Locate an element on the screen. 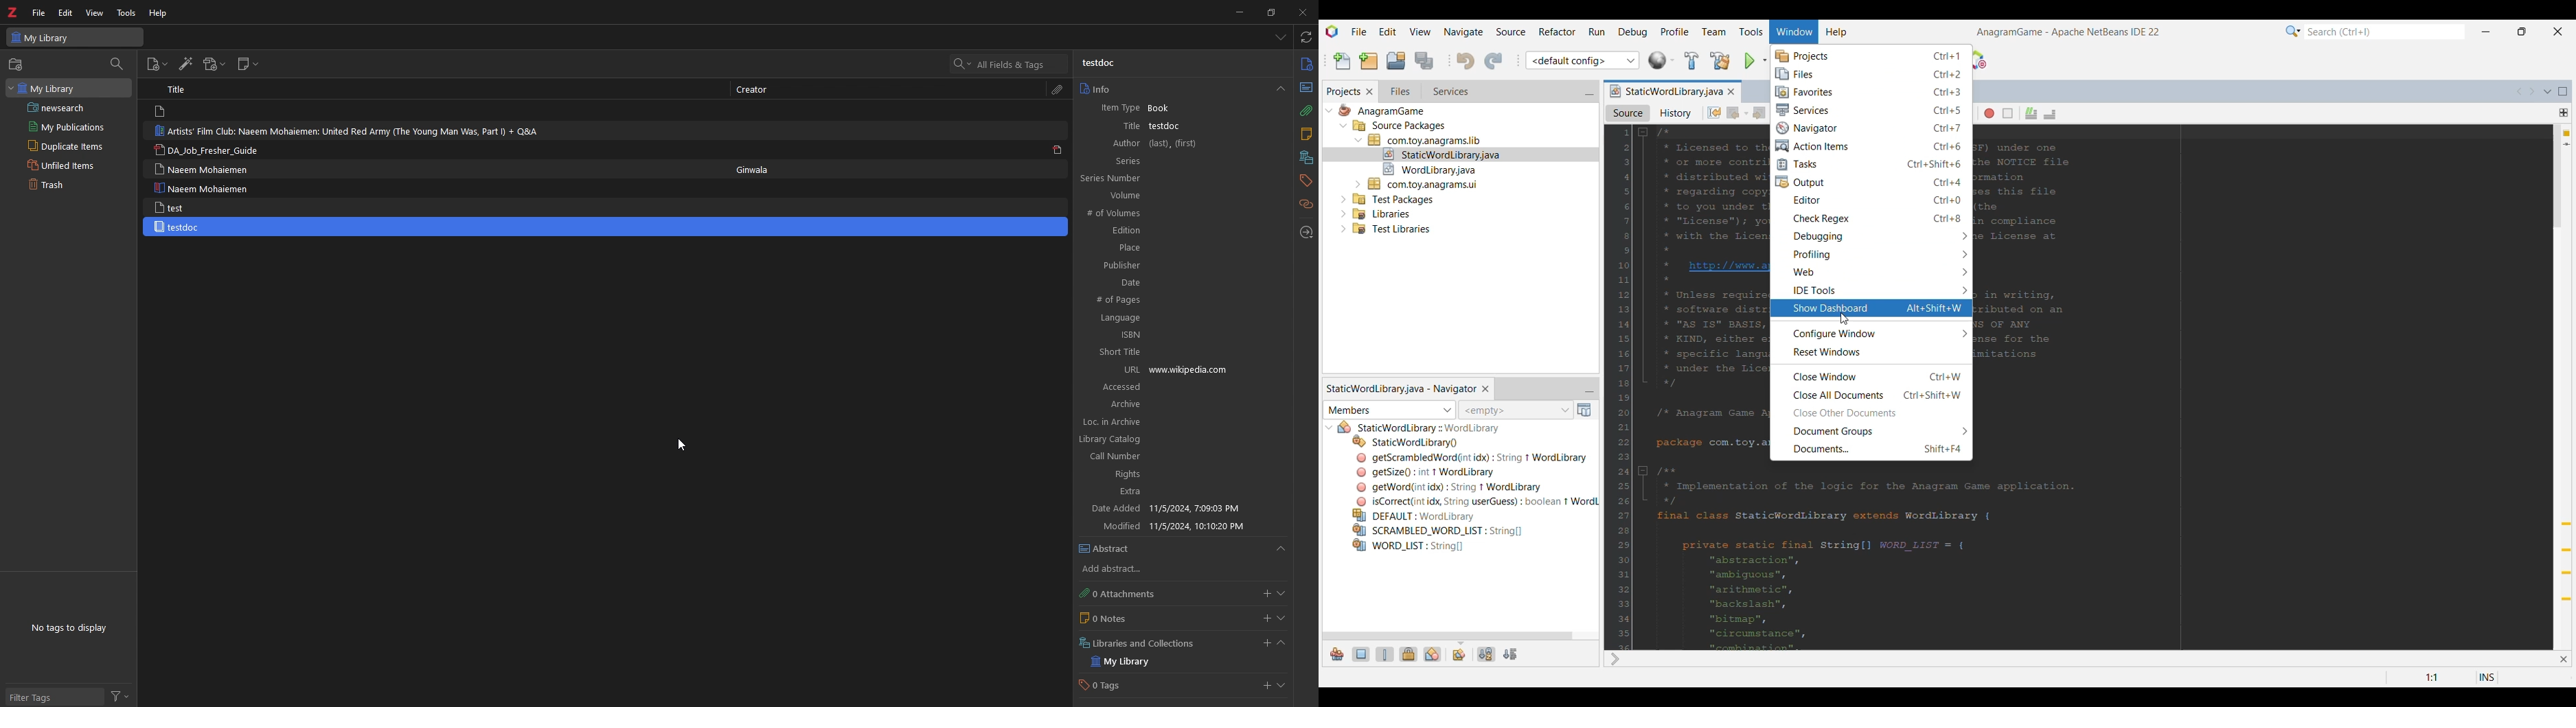  Accessed is located at coordinates (1183, 388).